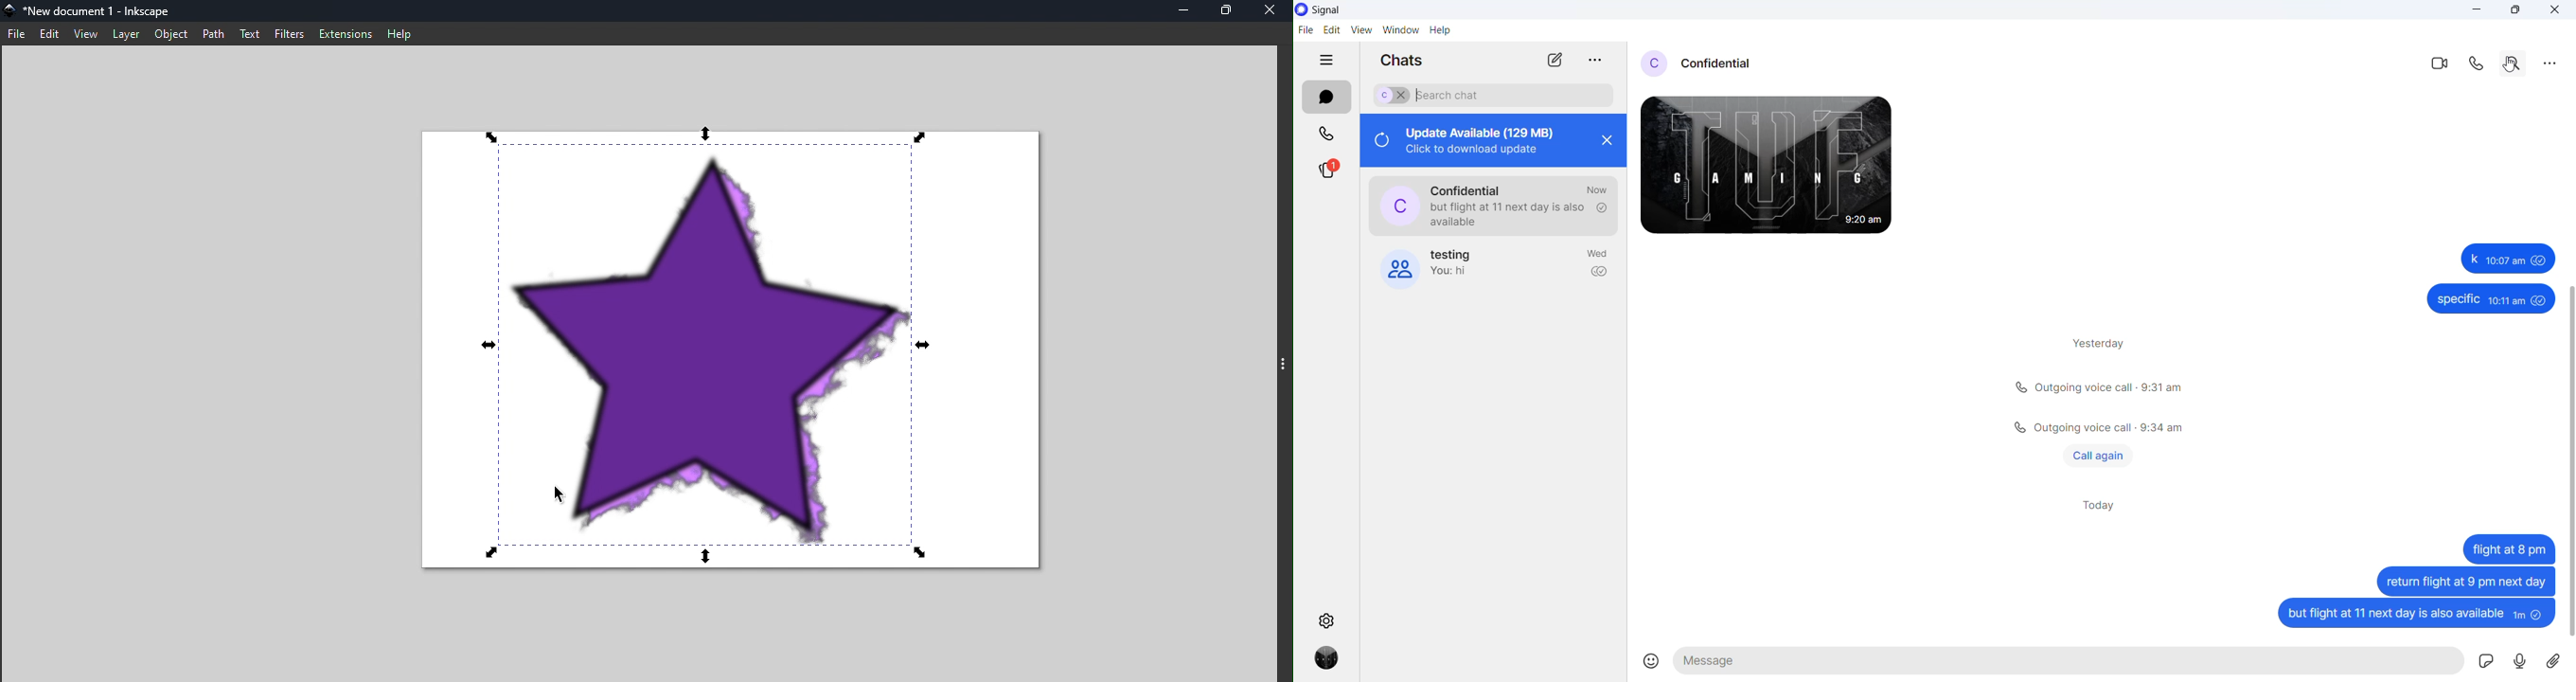 This screenshot has height=700, width=2576. I want to click on Cursor, so click(554, 494).